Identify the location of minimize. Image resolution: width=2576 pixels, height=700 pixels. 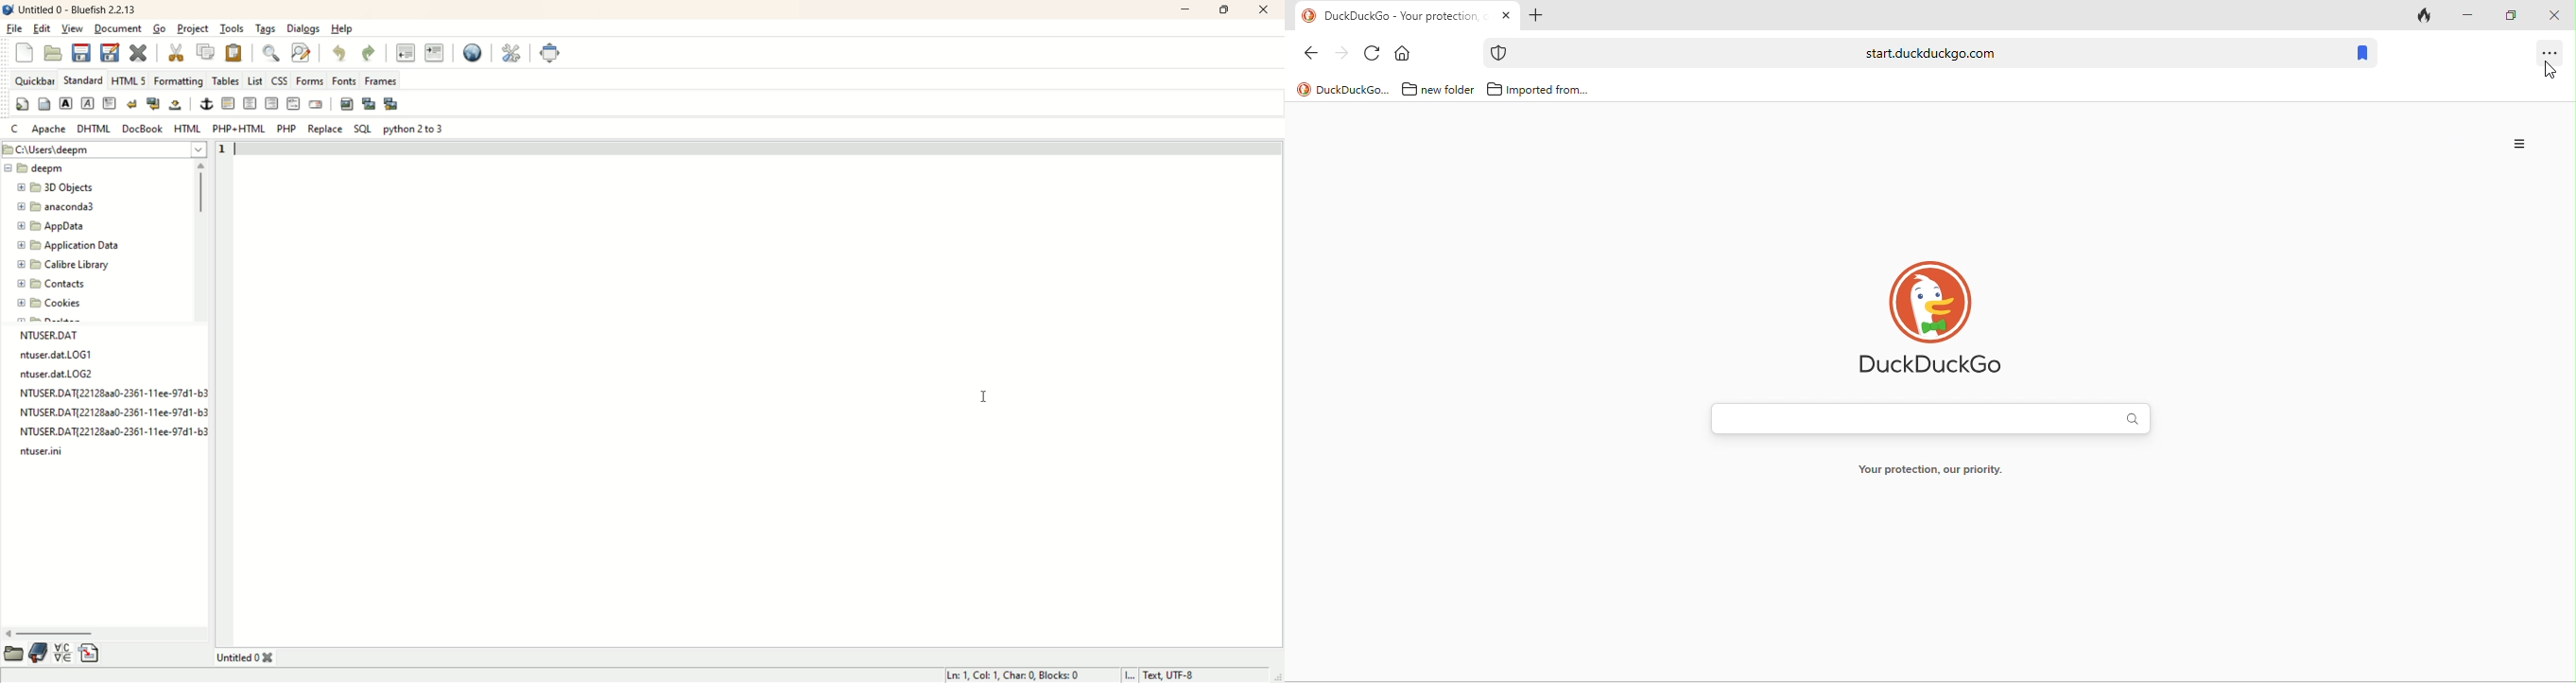
(2469, 15).